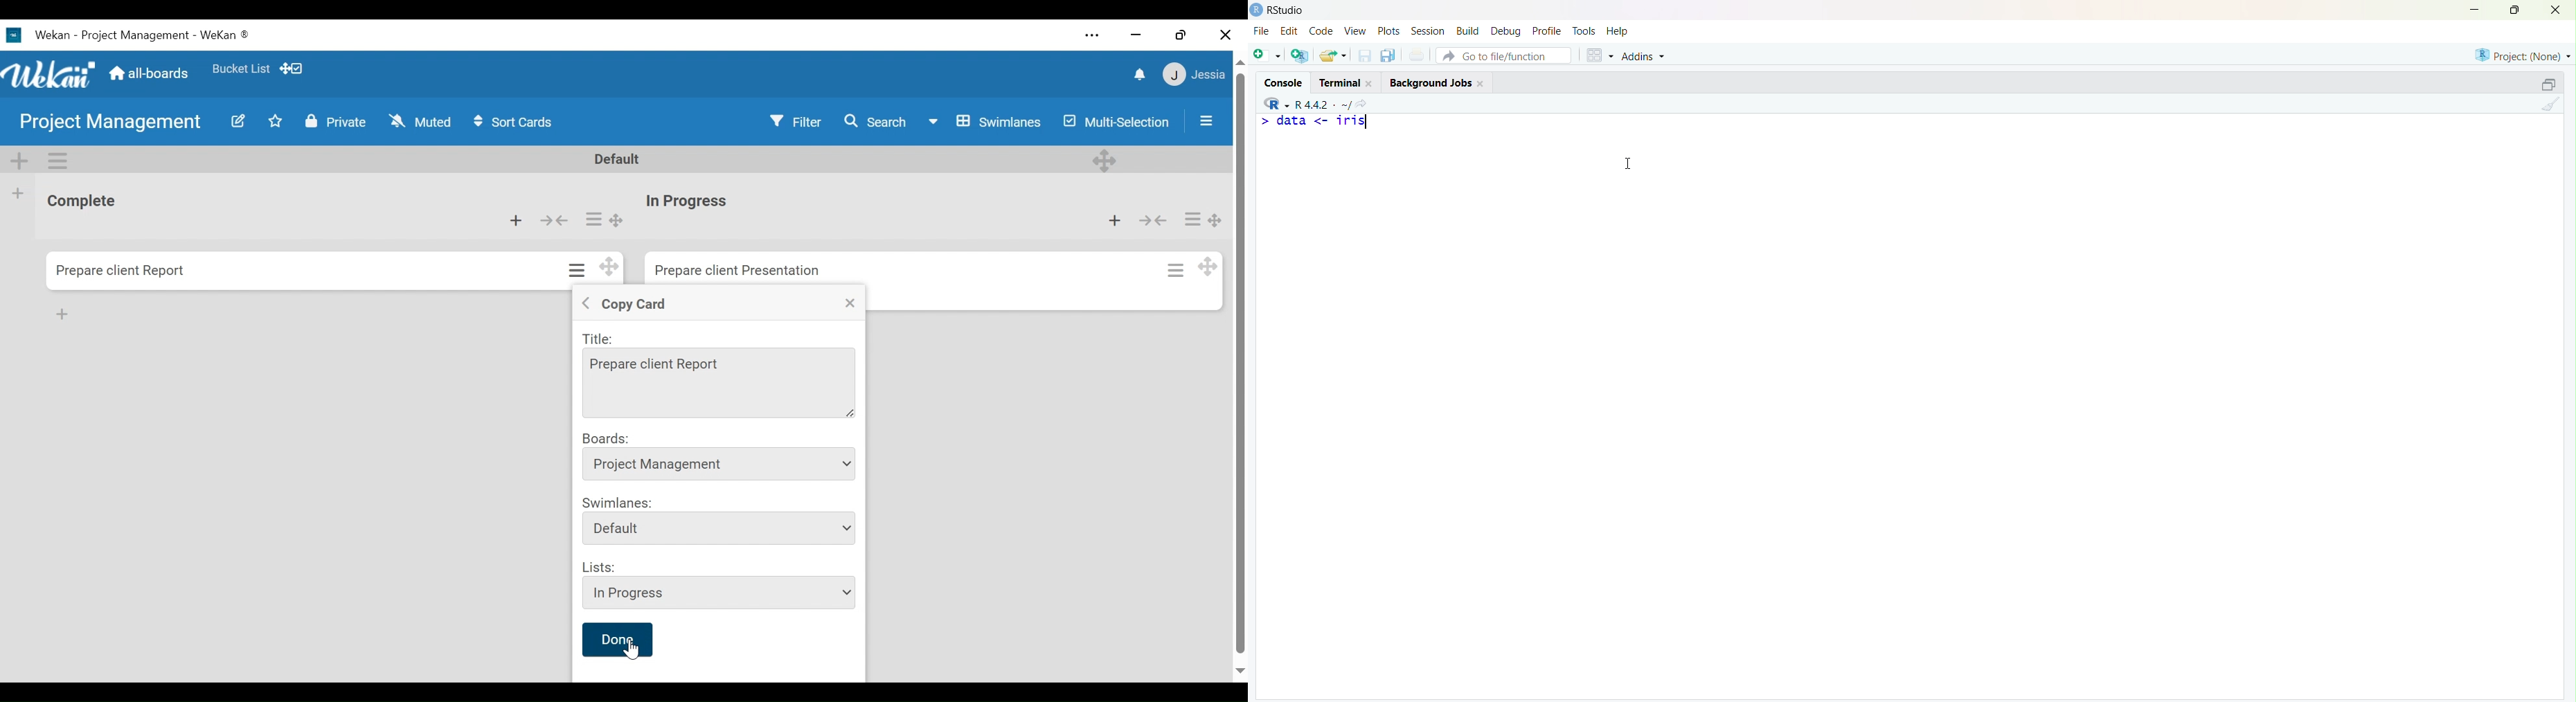 The image size is (2576, 728). Describe the element at coordinates (1597, 53) in the screenshot. I see `Workspace panes` at that location.